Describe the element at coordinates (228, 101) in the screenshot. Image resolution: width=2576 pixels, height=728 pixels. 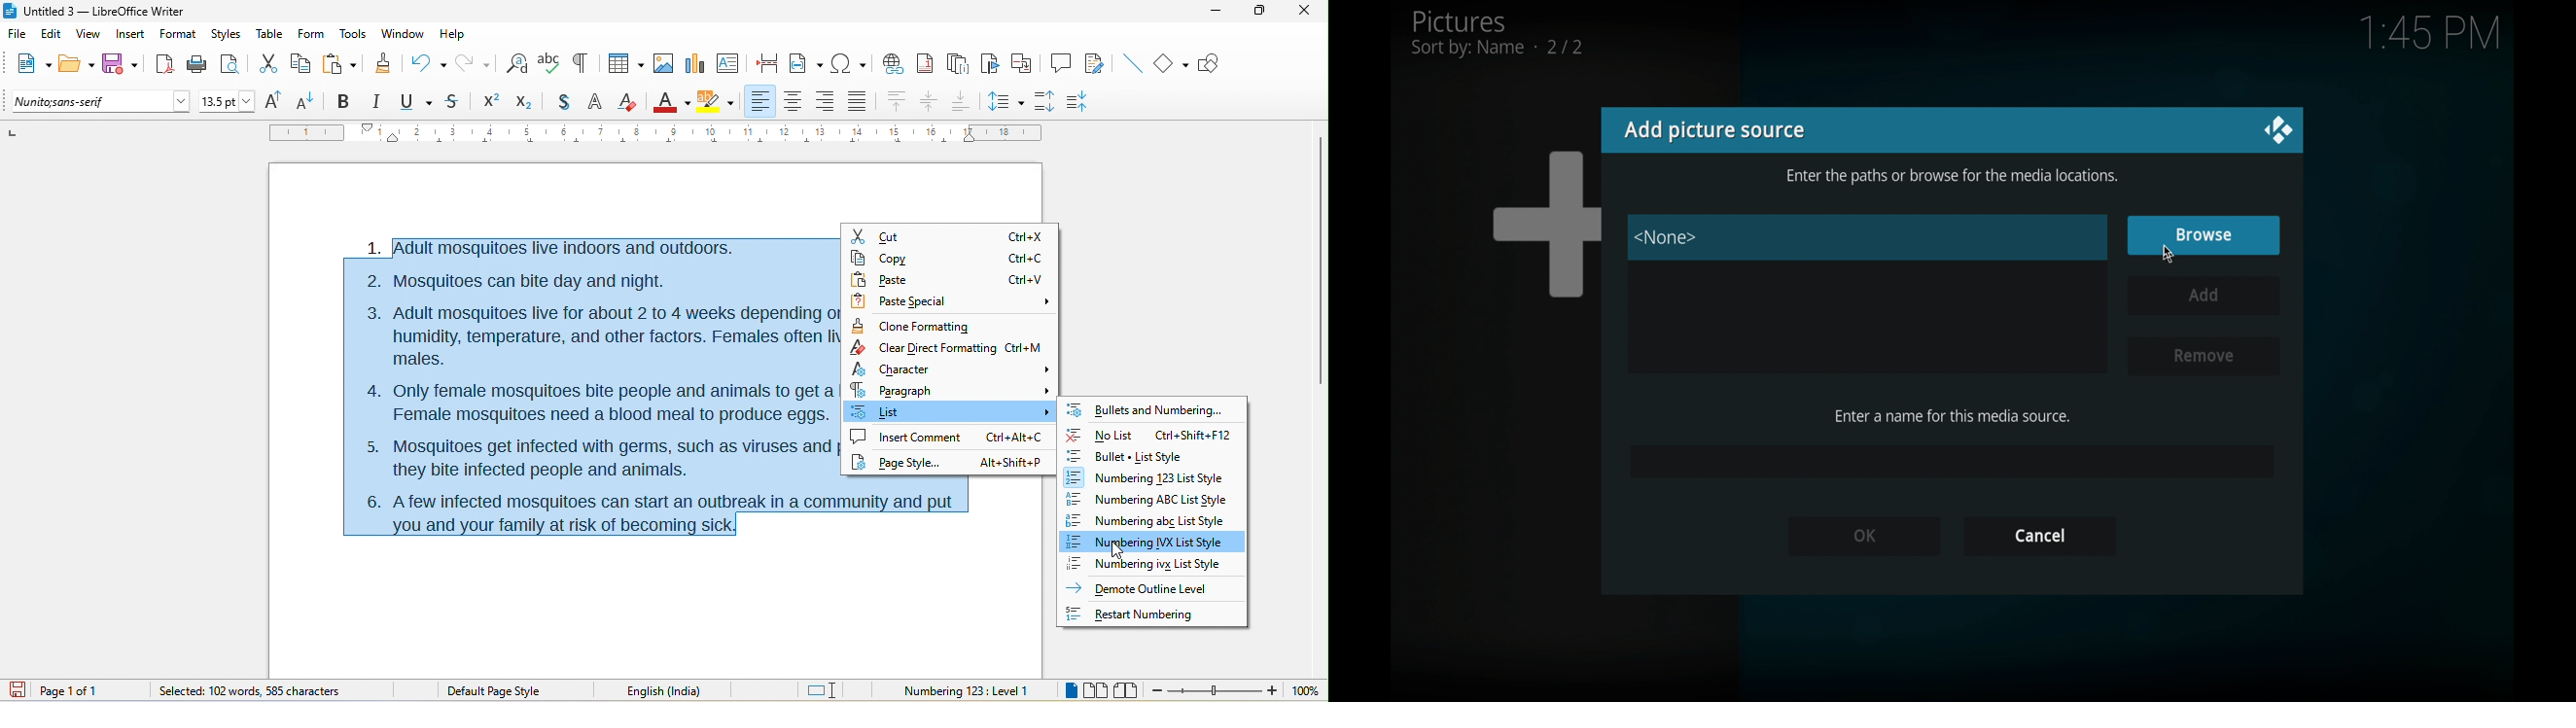
I see `font size` at that location.